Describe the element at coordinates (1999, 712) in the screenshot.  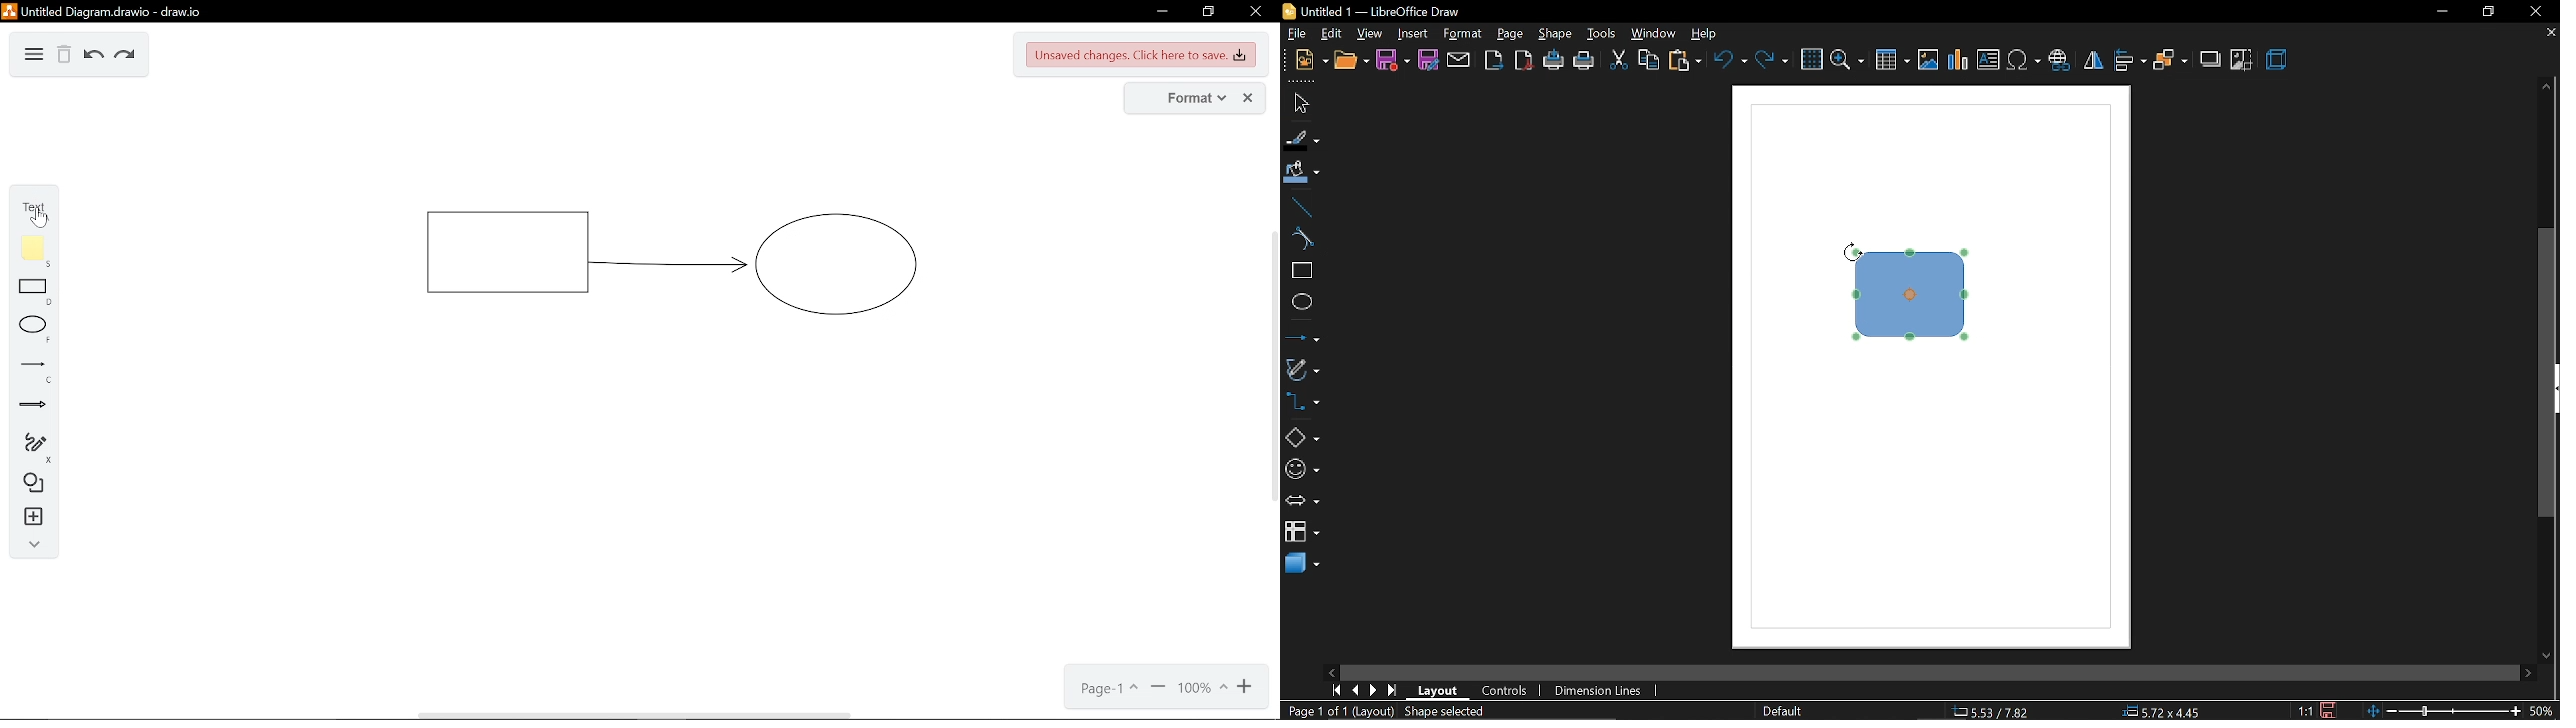
I see `5.53/7.82` at that location.